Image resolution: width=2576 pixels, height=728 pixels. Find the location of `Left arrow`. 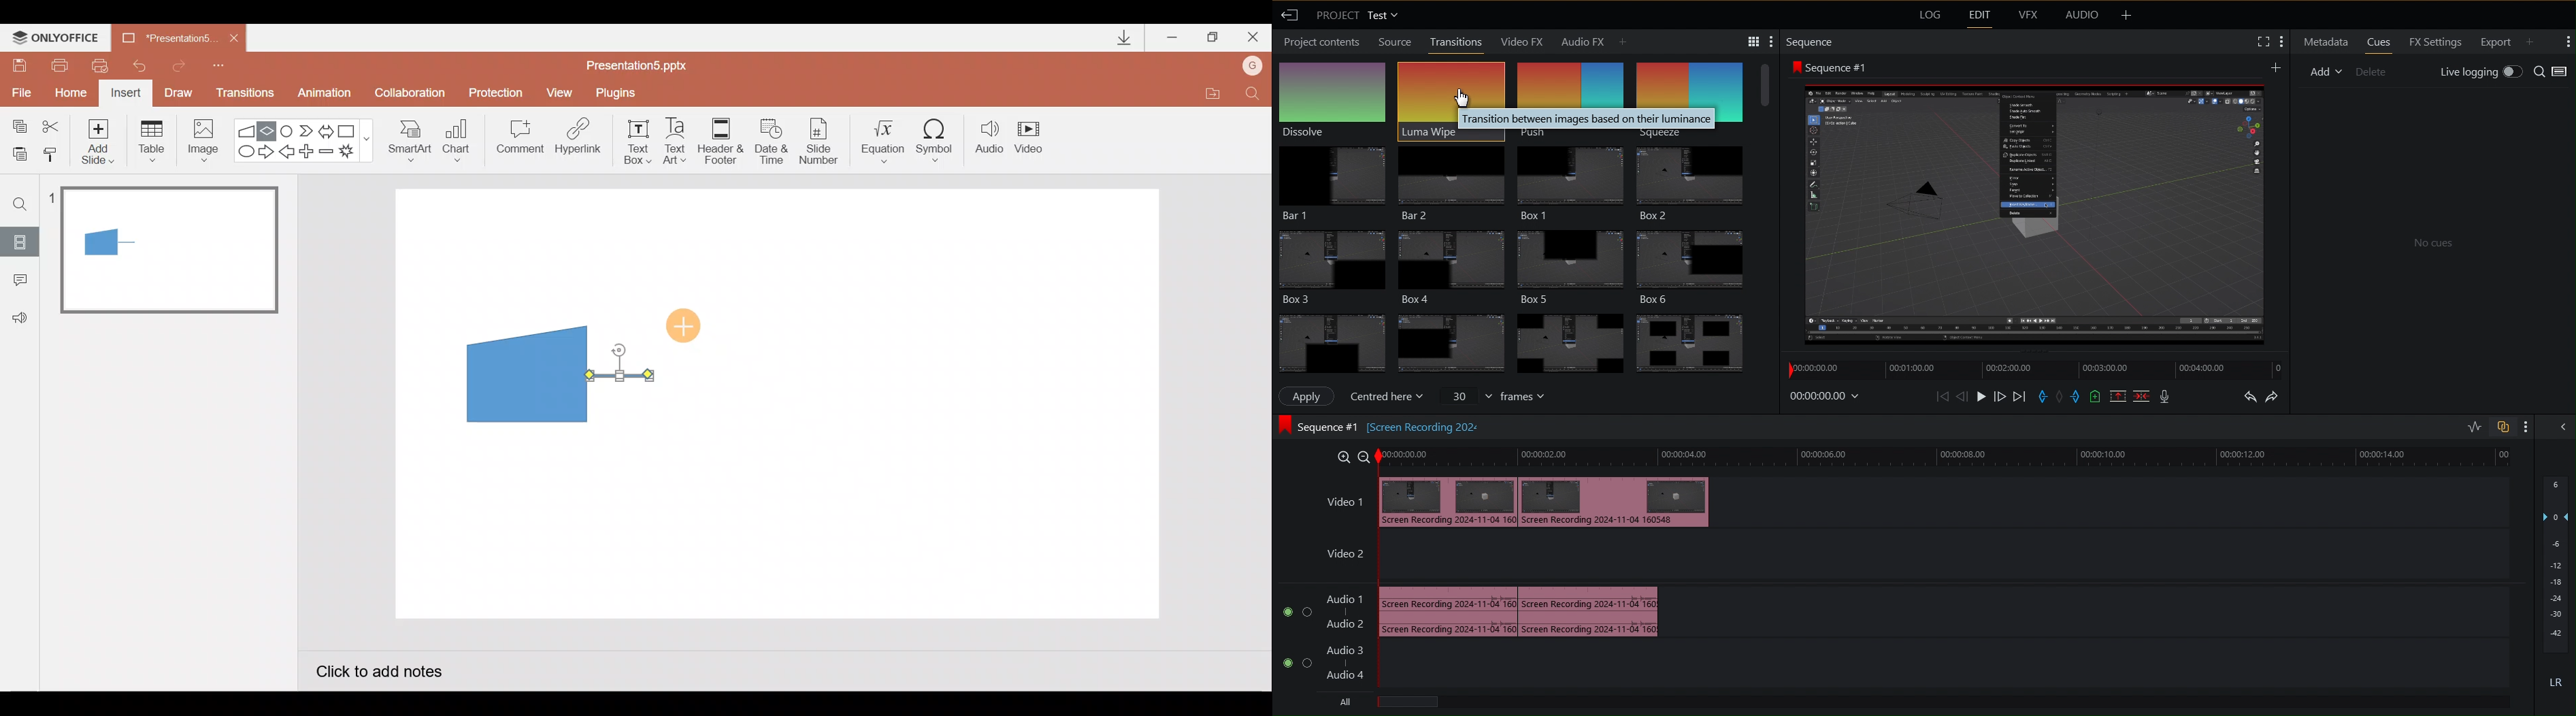

Left arrow is located at coordinates (288, 153).